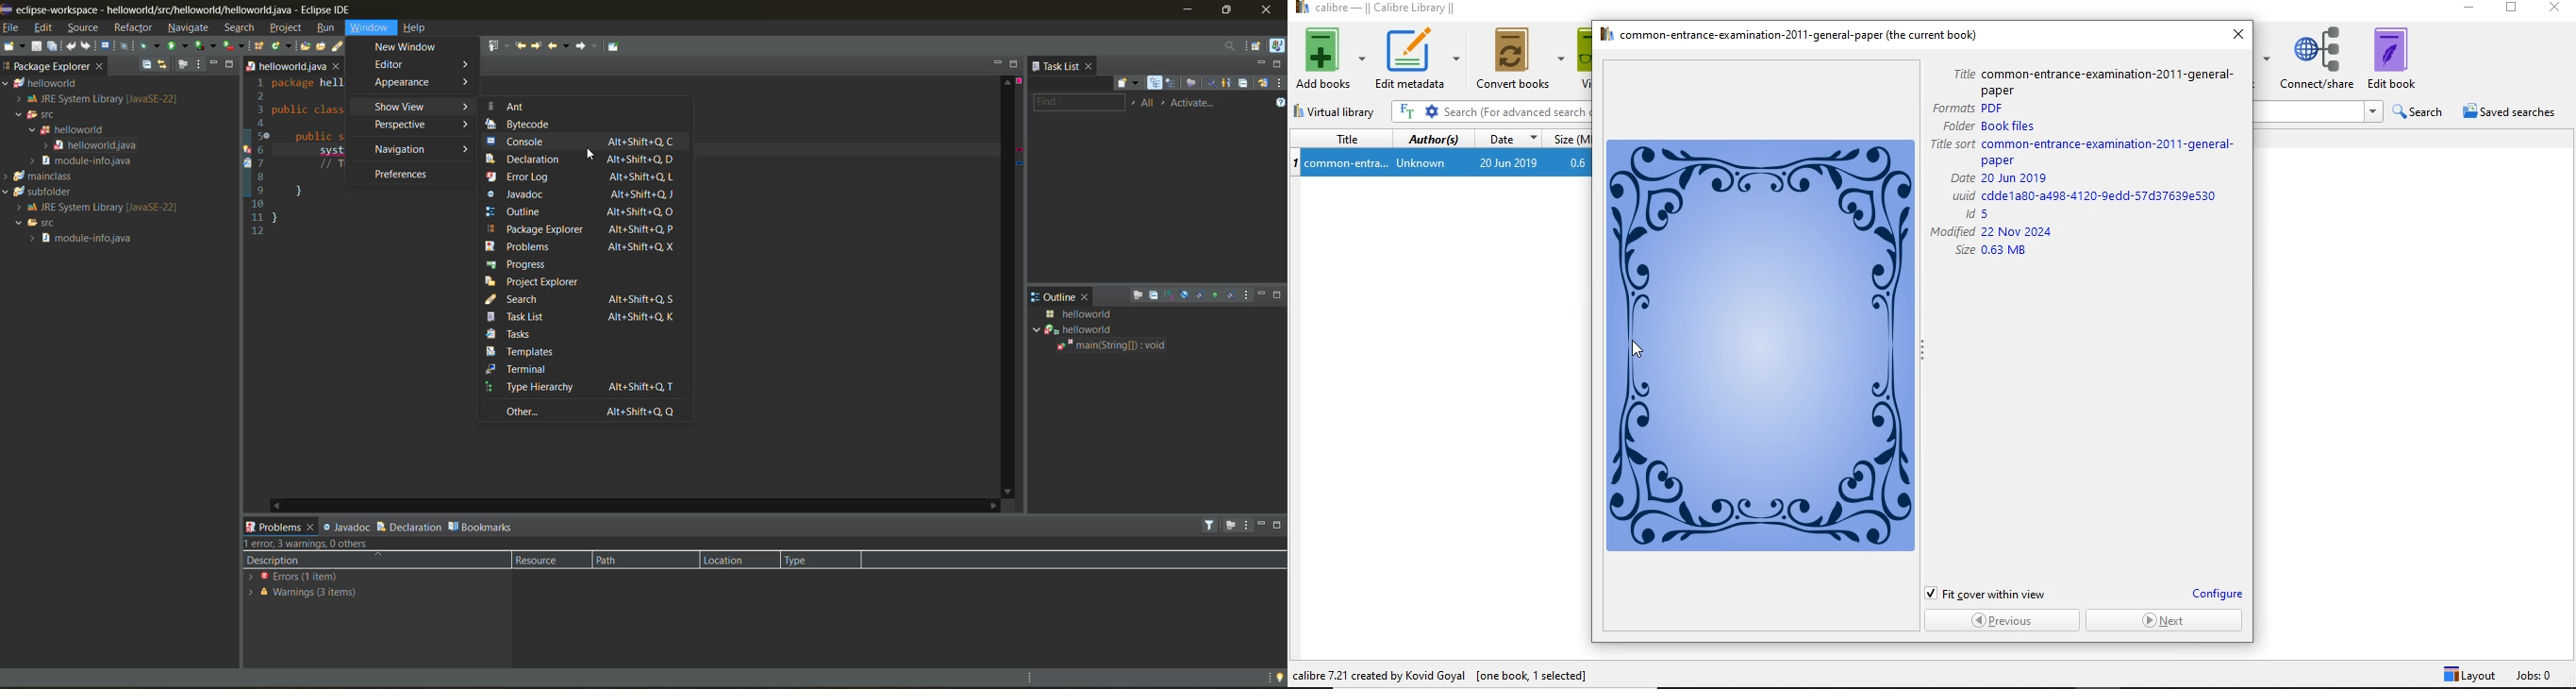  I want to click on title, so click(1342, 139).